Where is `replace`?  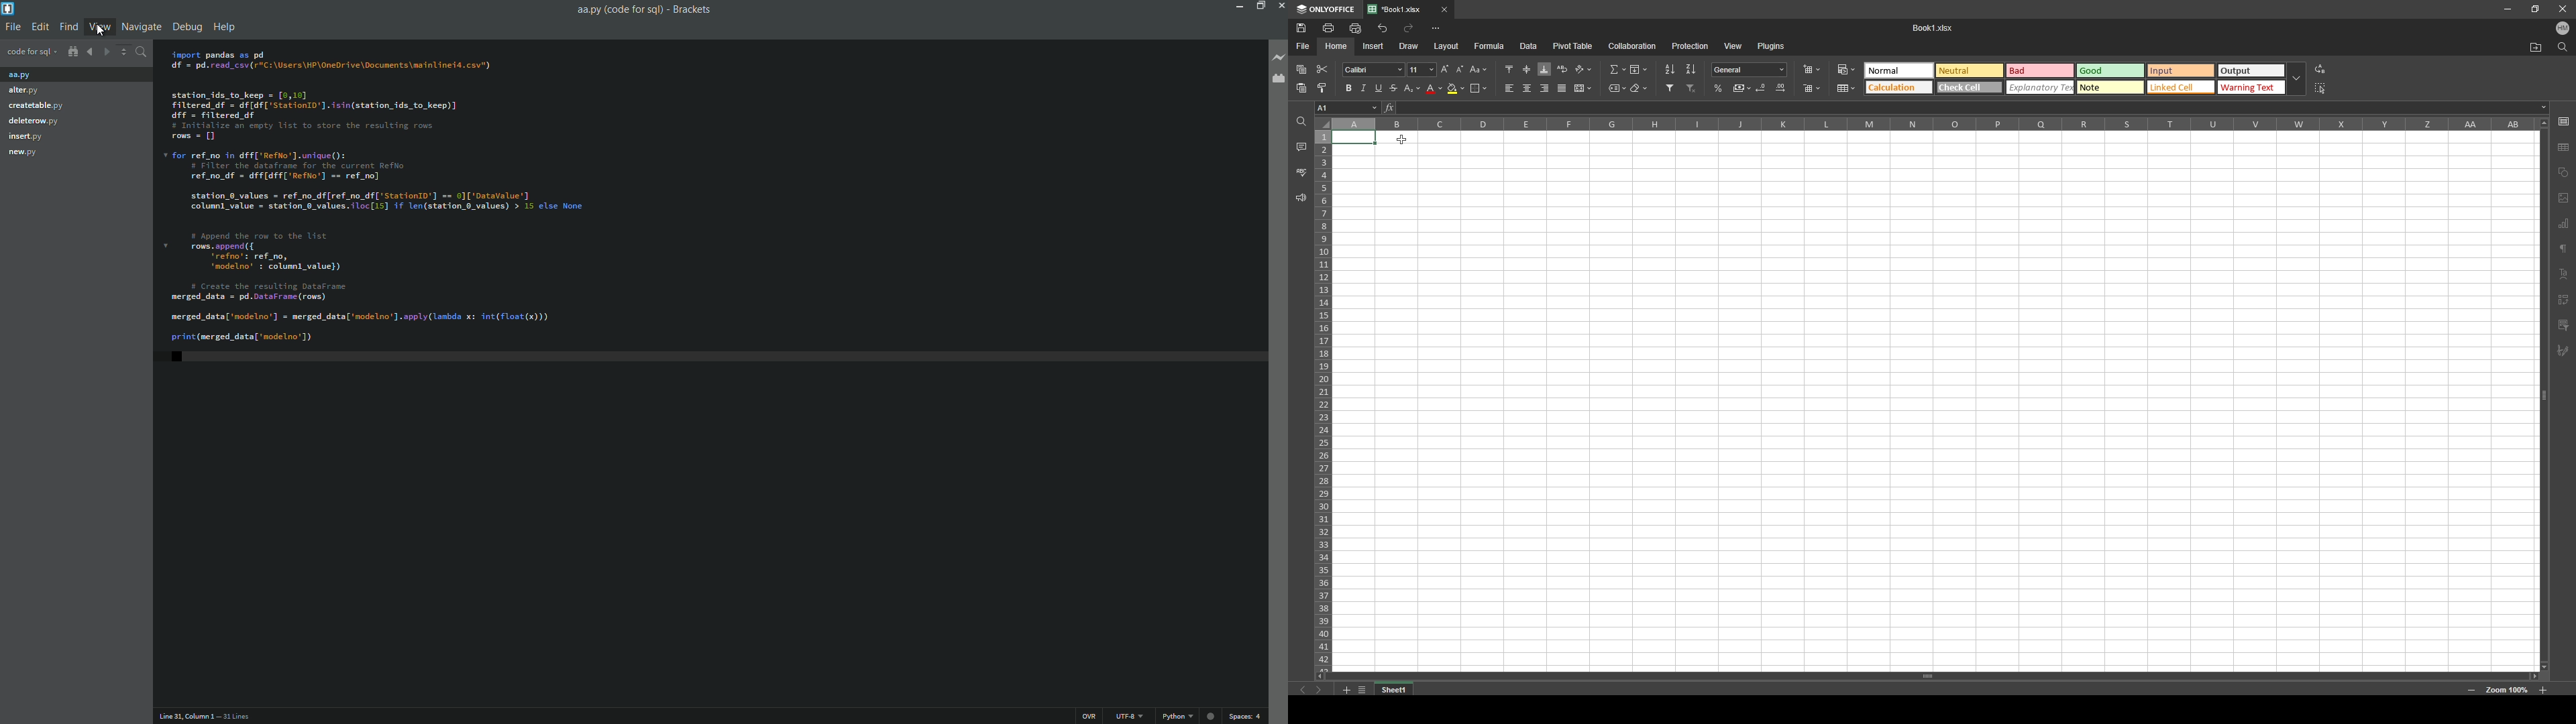
replace is located at coordinates (2320, 69).